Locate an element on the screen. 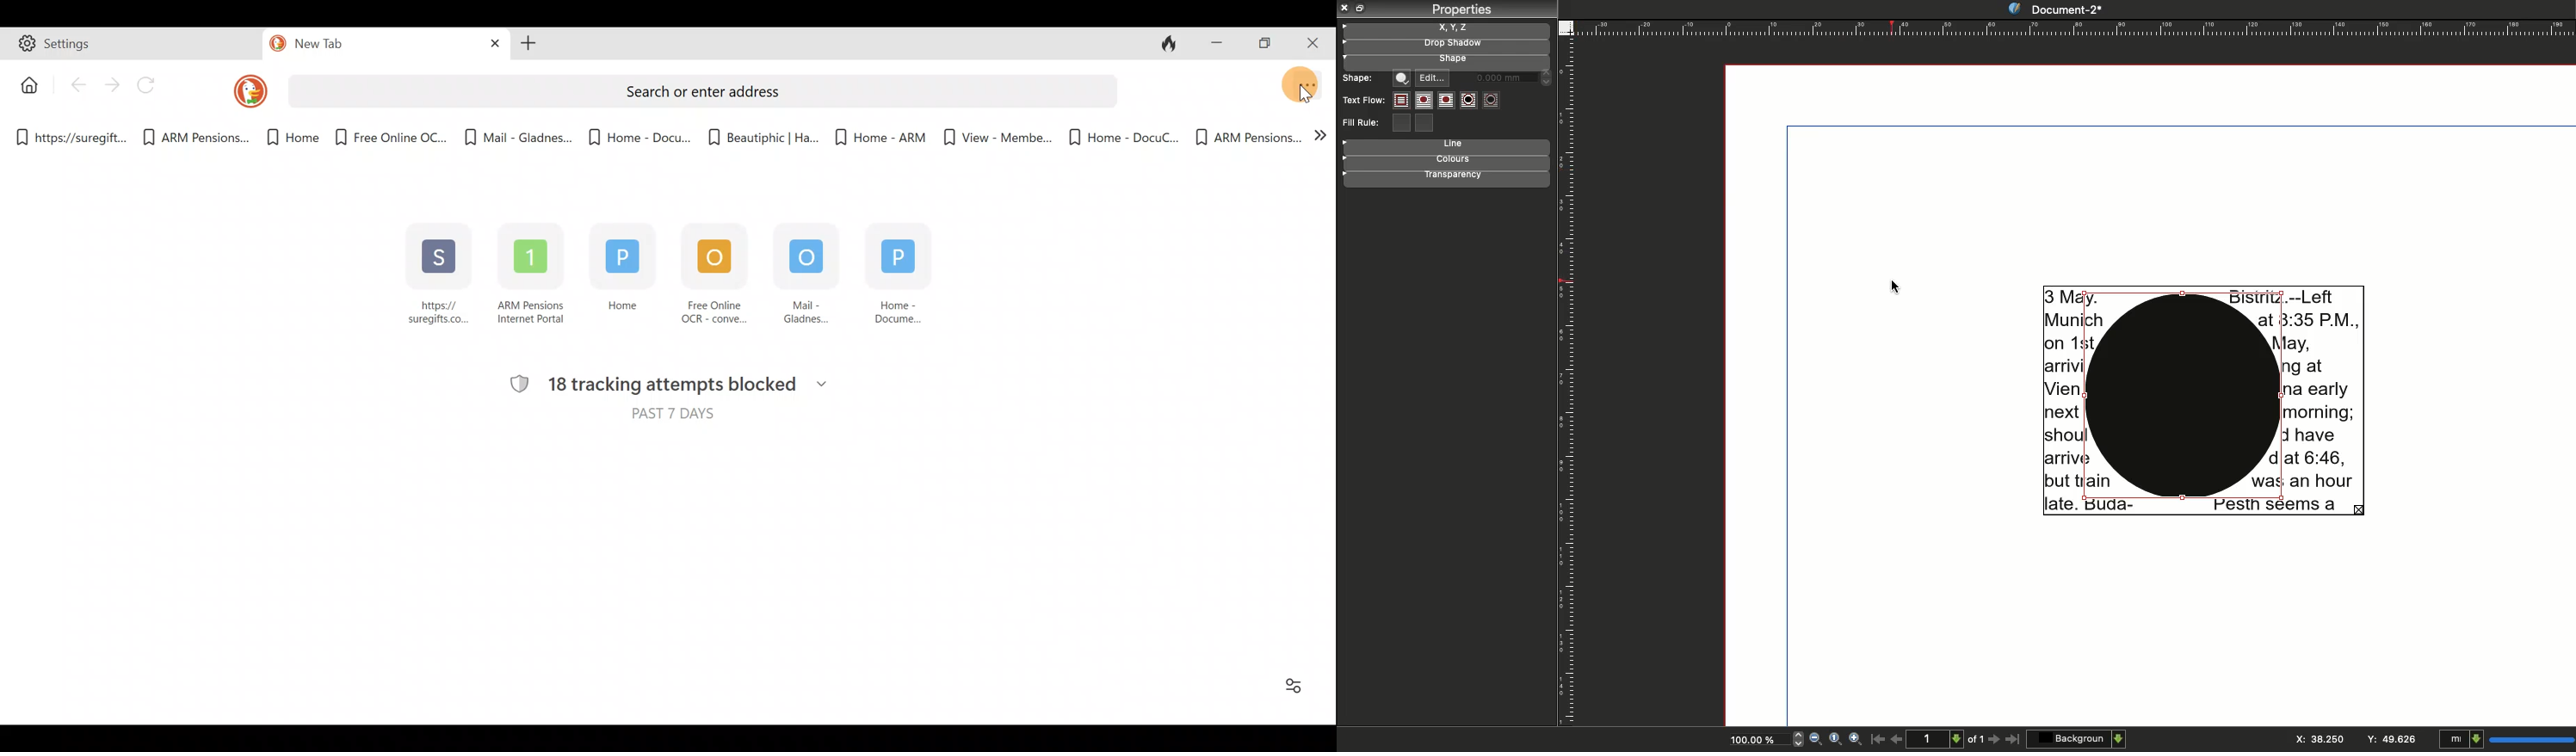 Image resolution: width=2576 pixels, height=756 pixels. Beautiphic | Ha is located at coordinates (761, 134).